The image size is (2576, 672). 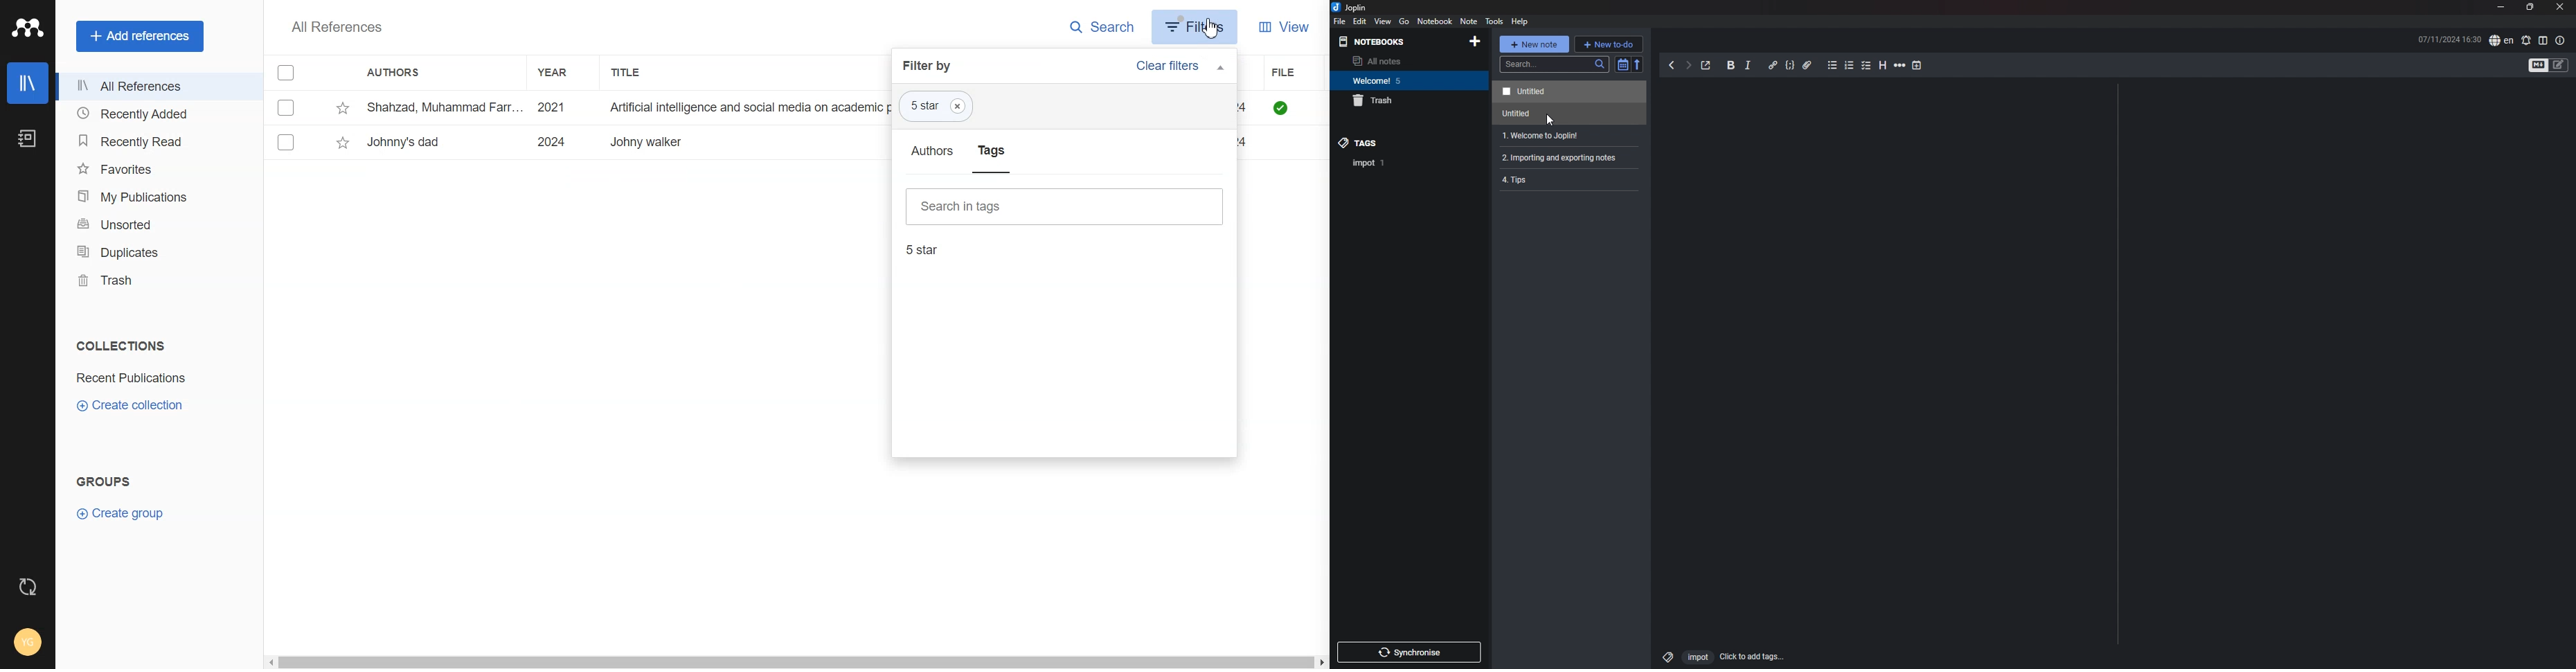 What do you see at coordinates (928, 66) in the screenshot?
I see `Filter by` at bounding box center [928, 66].